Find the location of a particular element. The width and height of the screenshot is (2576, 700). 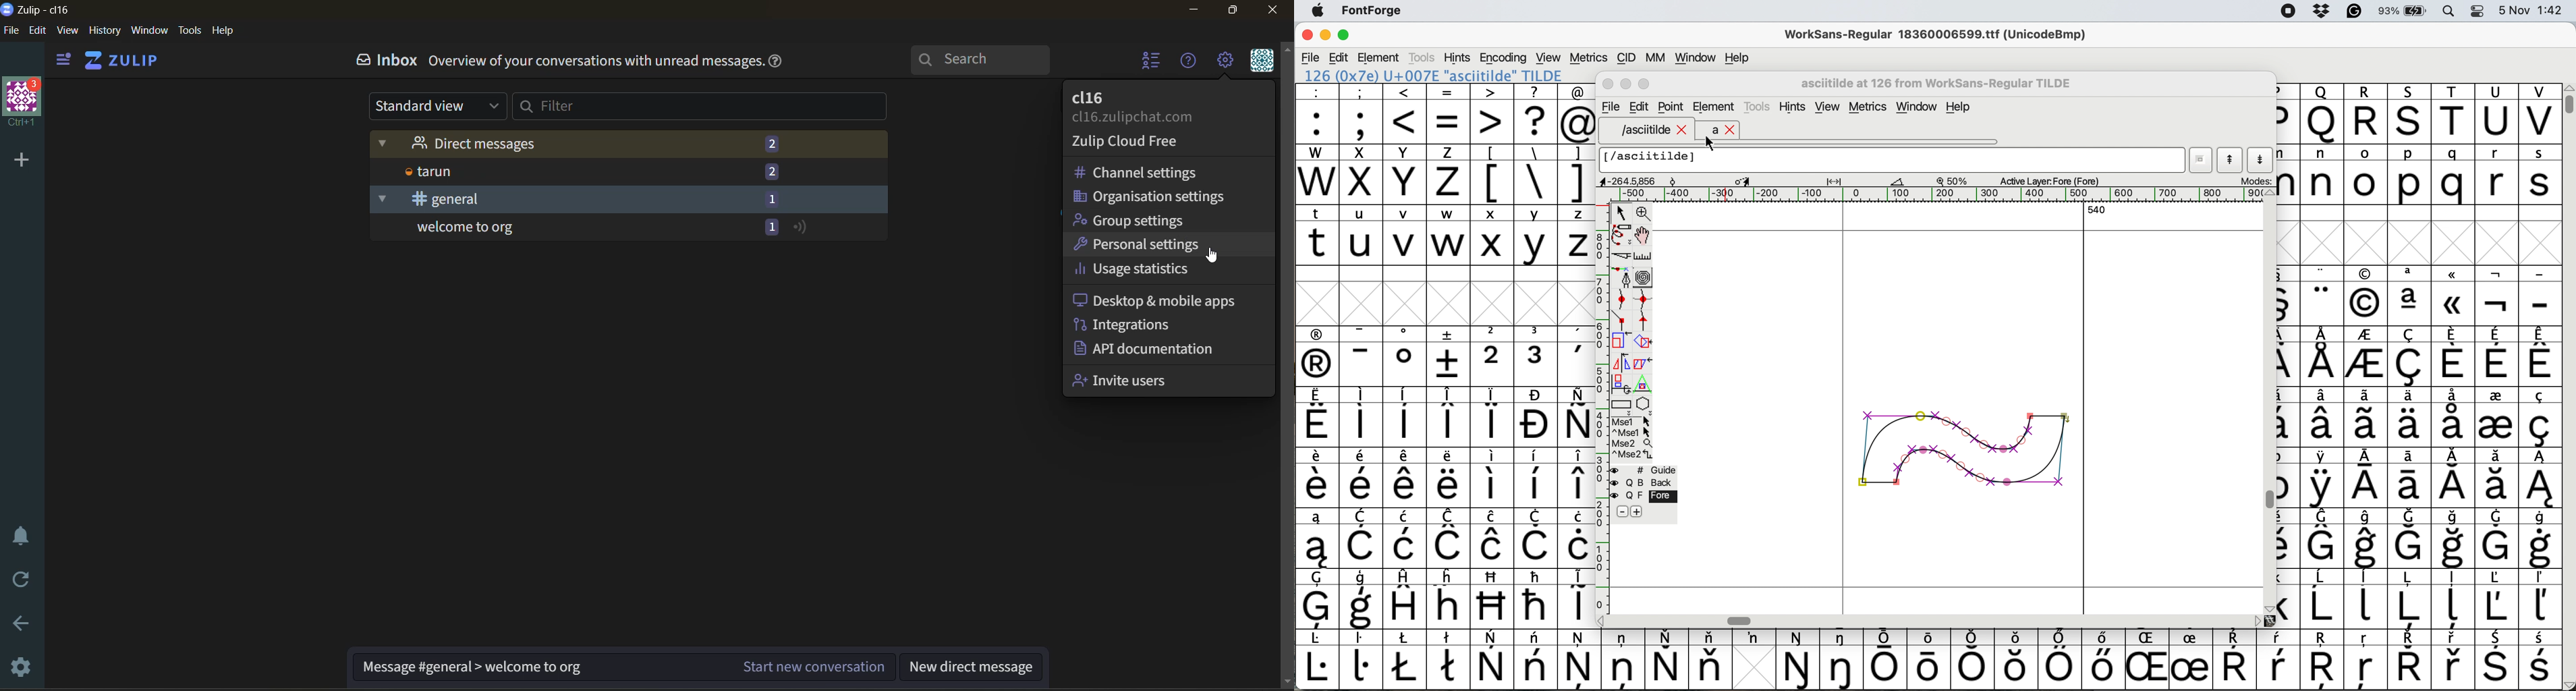

view is located at coordinates (67, 30).